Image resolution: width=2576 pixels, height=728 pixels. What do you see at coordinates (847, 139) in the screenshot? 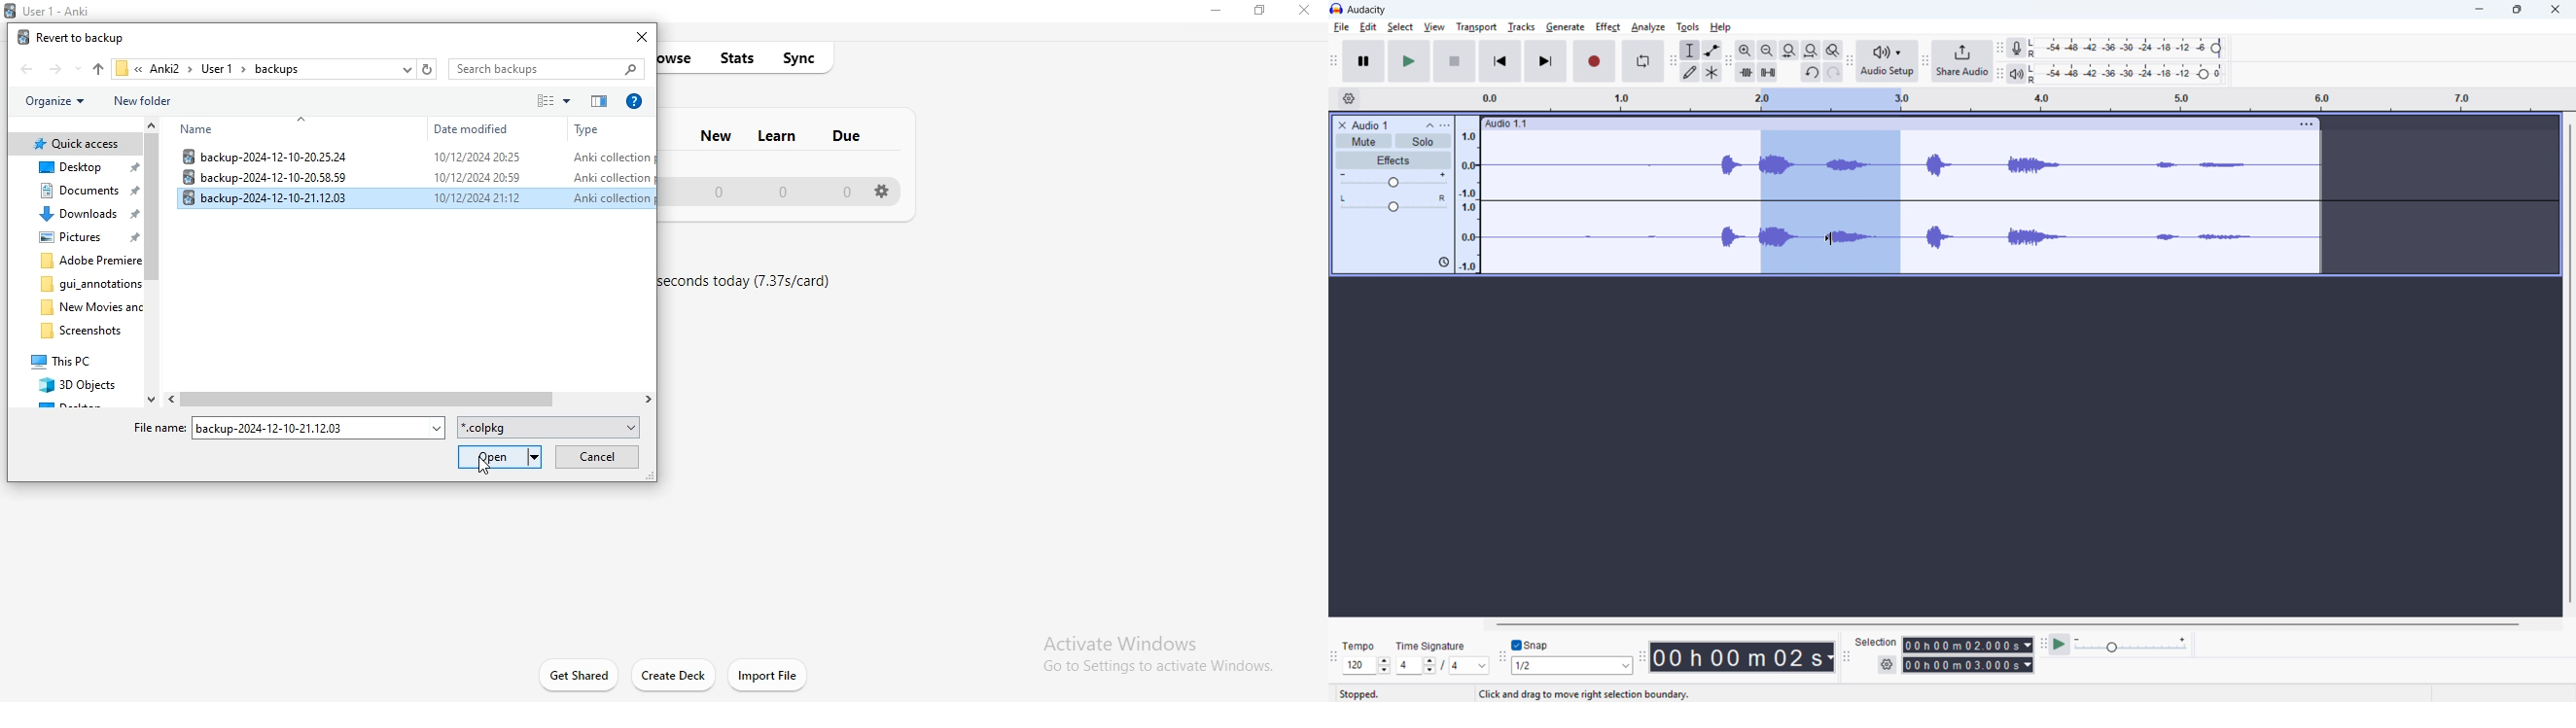
I see `due` at bounding box center [847, 139].